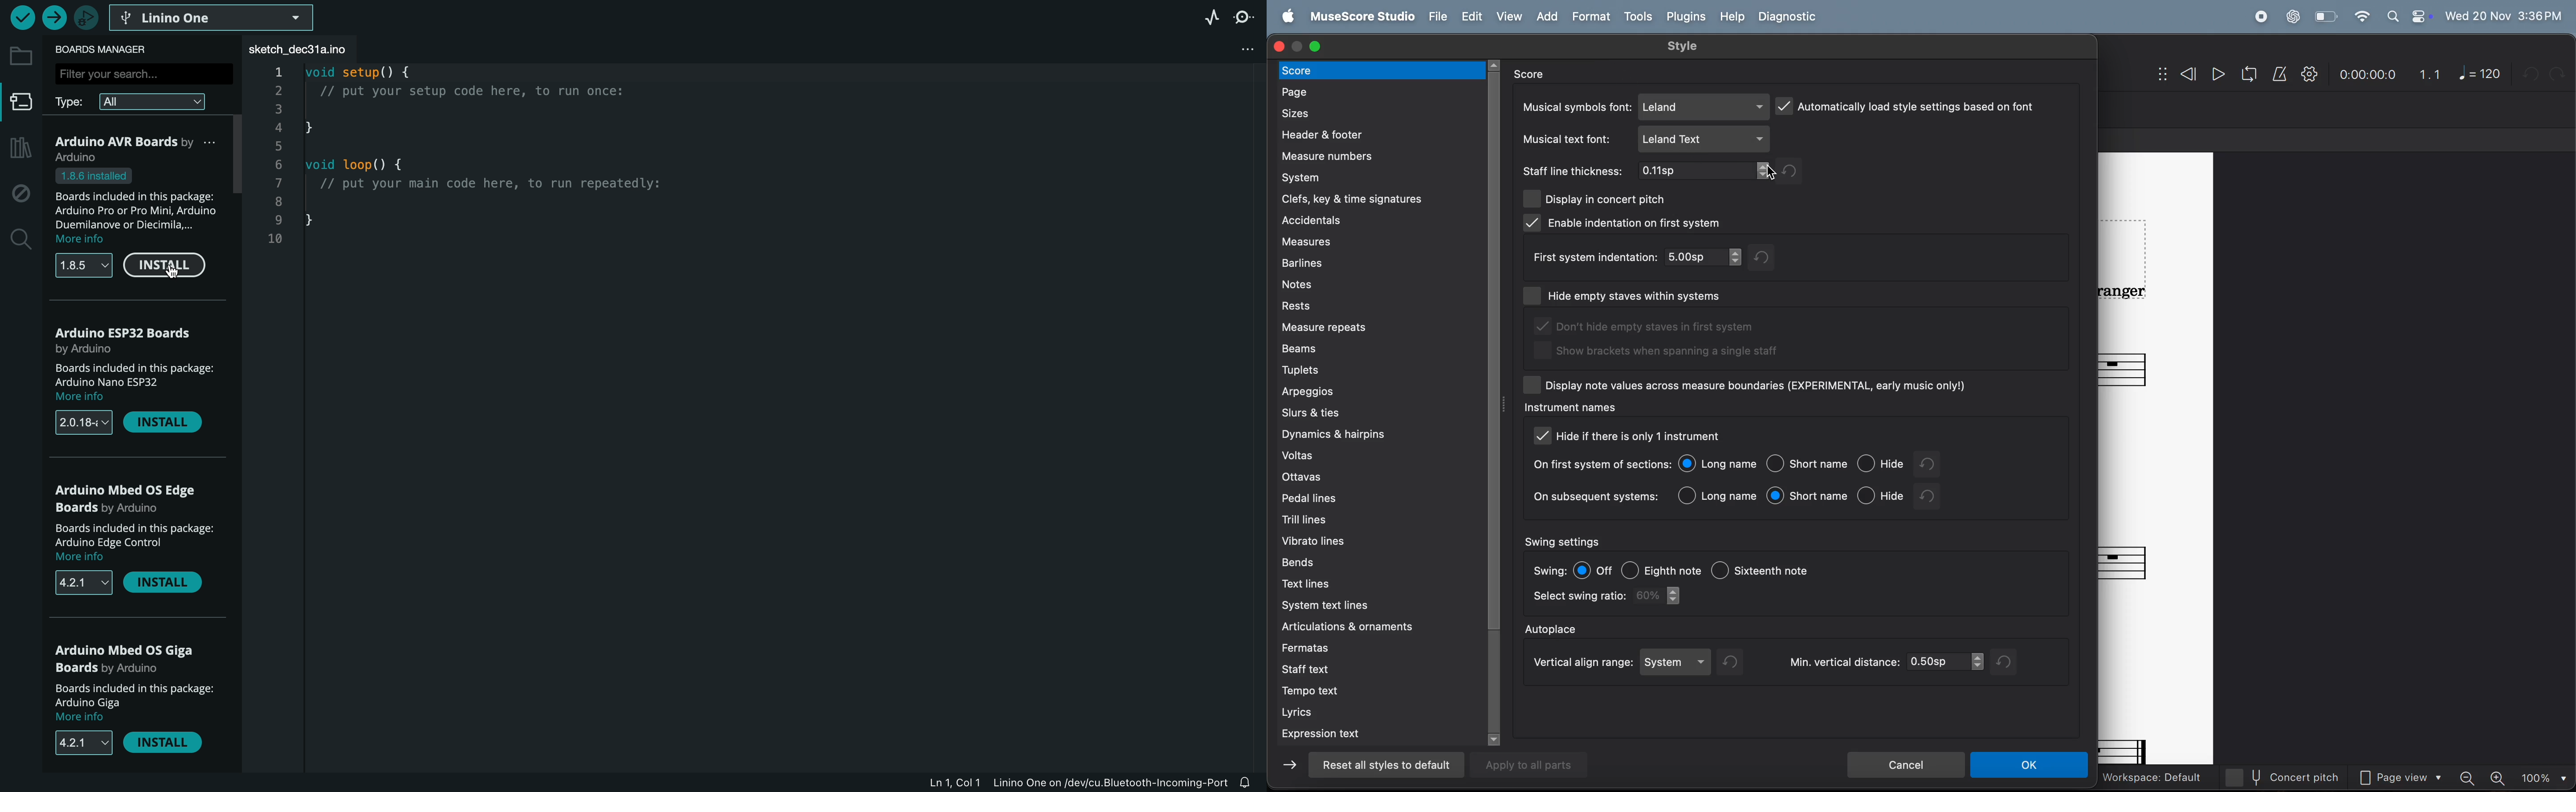  What do you see at coordinates (1760, 385) in the screenshot?
I see `display note values across boundaries` at bounding box center [1760, 385].